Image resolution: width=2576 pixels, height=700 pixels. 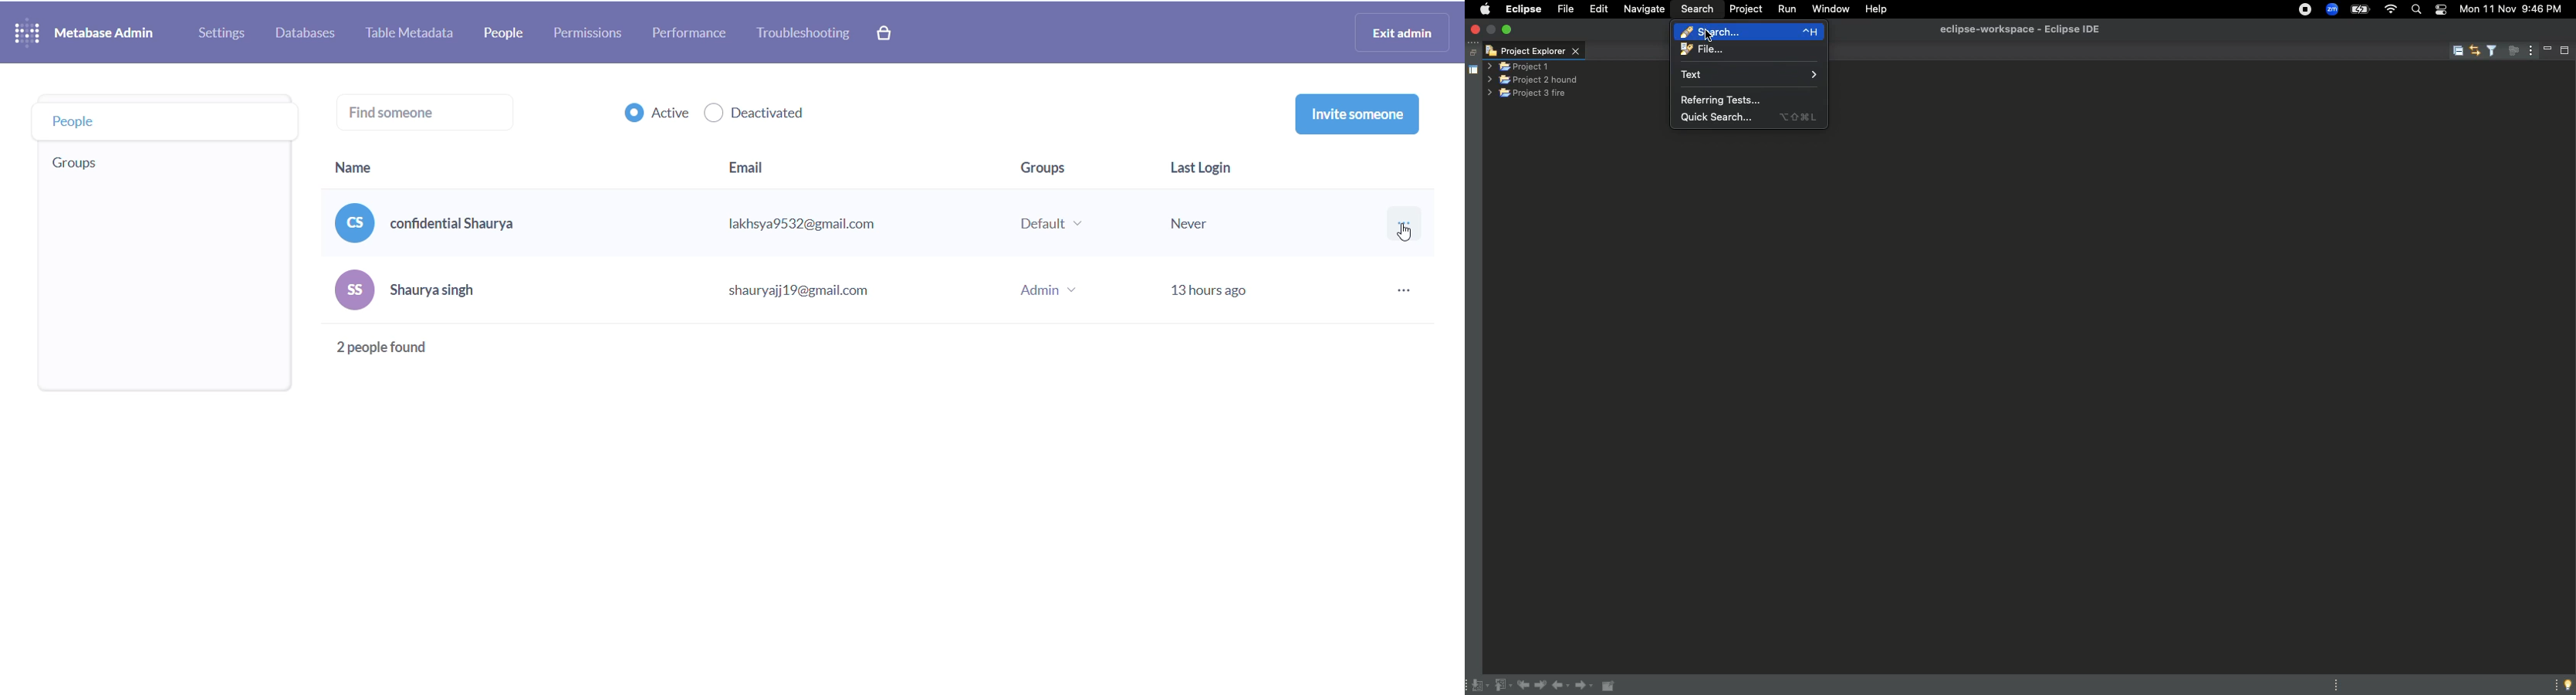 I want to click on database, so click(x=304, y=33).